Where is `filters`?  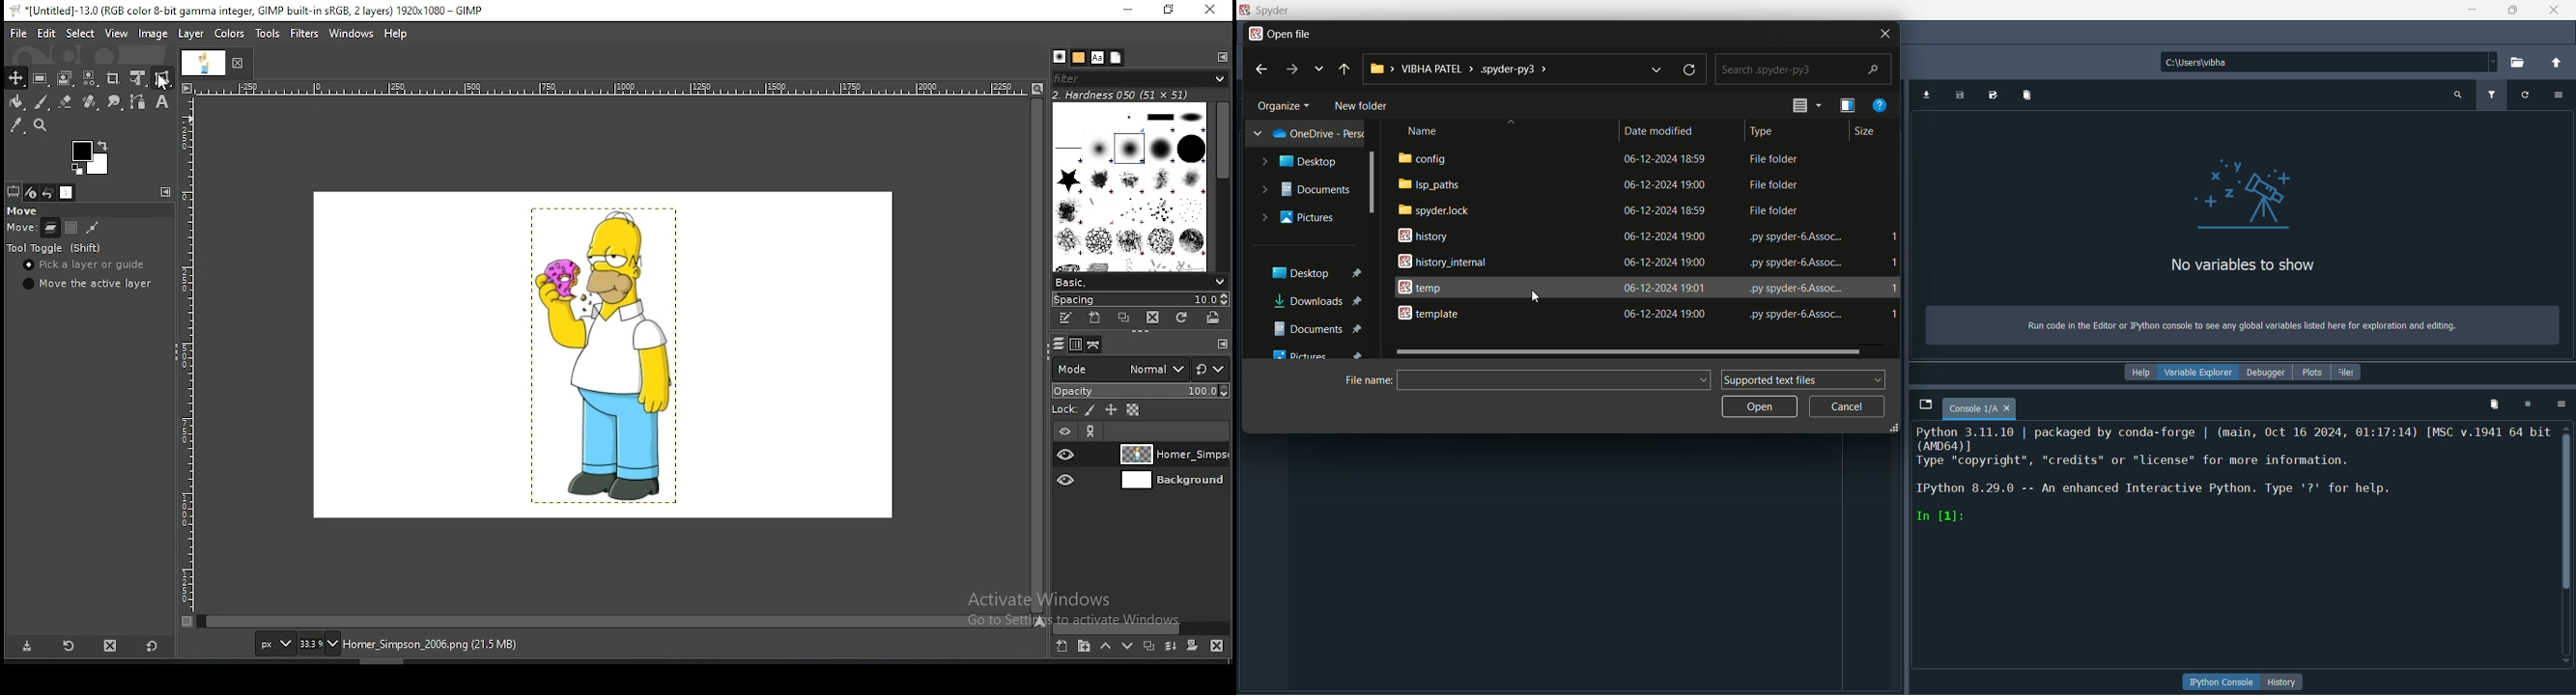
filters is located at coordinates (305, 34).